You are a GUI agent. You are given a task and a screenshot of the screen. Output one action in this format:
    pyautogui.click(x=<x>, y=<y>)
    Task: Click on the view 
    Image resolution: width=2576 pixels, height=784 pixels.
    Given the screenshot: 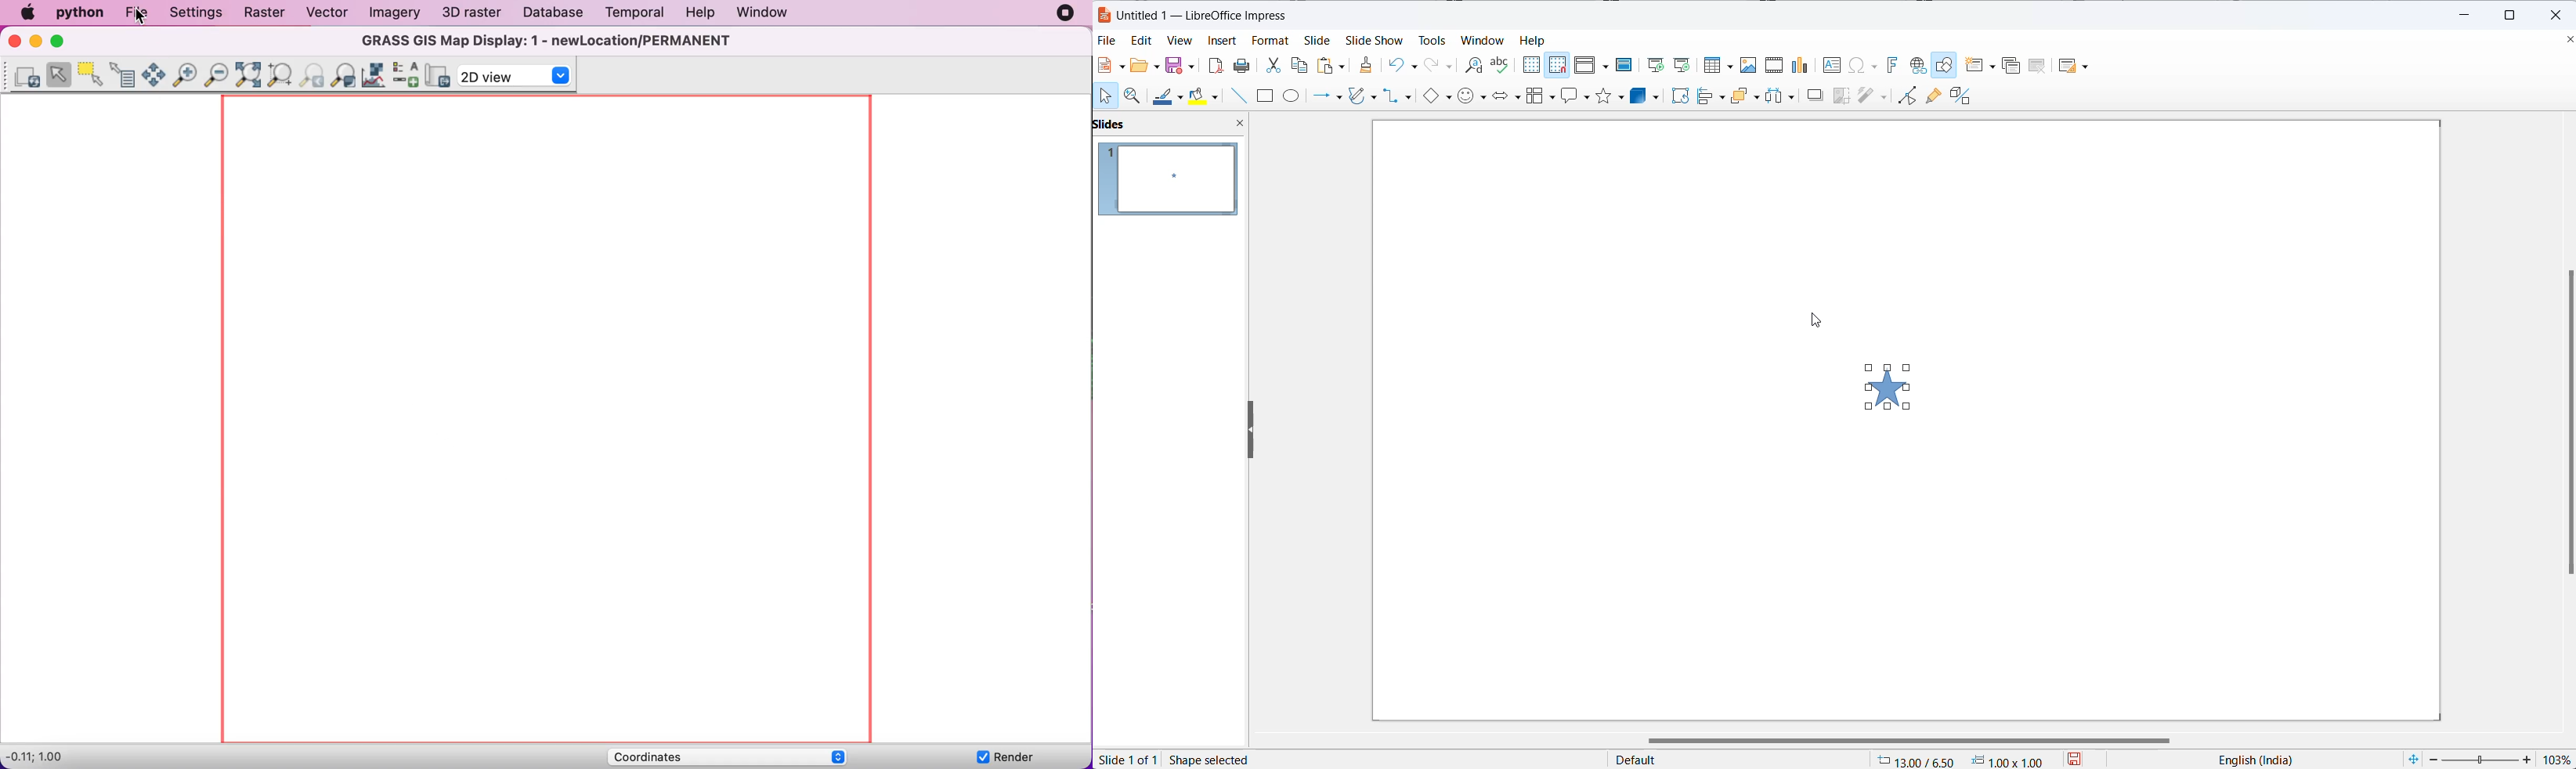 What is the action you would take?
    pyautogui.click(x=1175, y=42)
    